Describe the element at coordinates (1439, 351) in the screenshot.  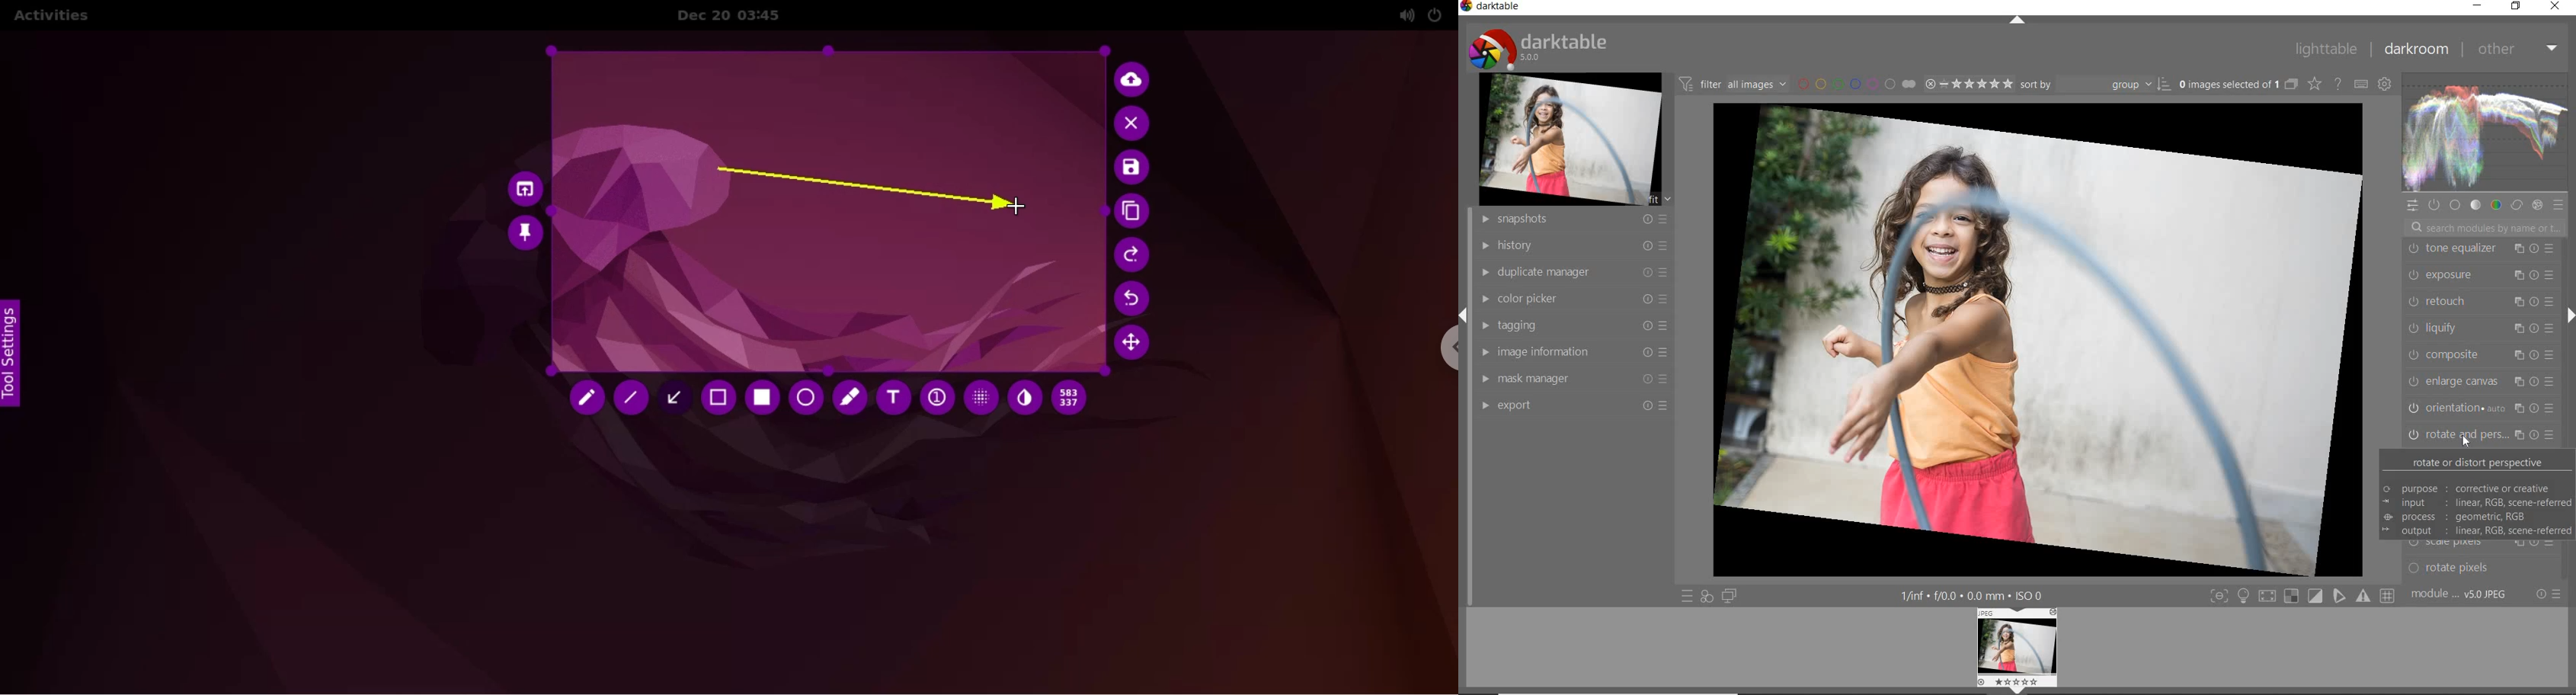
I see `chrome options` at that location.